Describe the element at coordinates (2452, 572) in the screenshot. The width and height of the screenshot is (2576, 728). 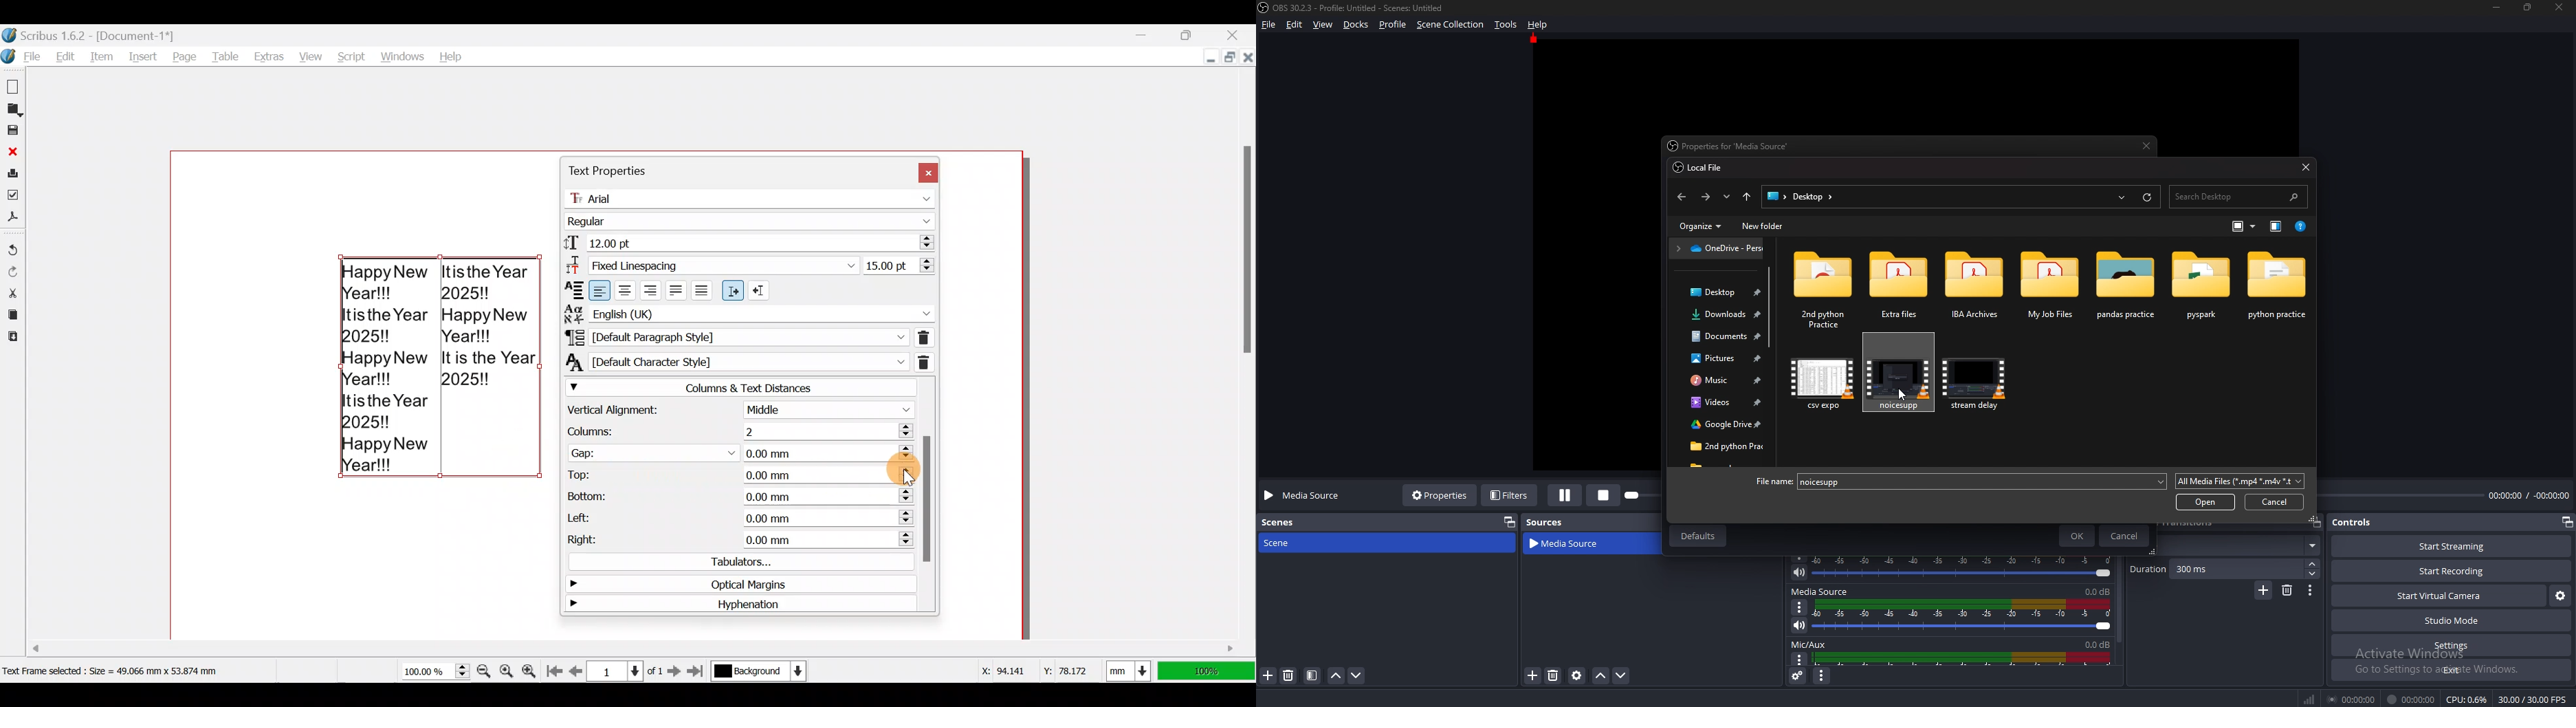
I see `Start recording` at that location.